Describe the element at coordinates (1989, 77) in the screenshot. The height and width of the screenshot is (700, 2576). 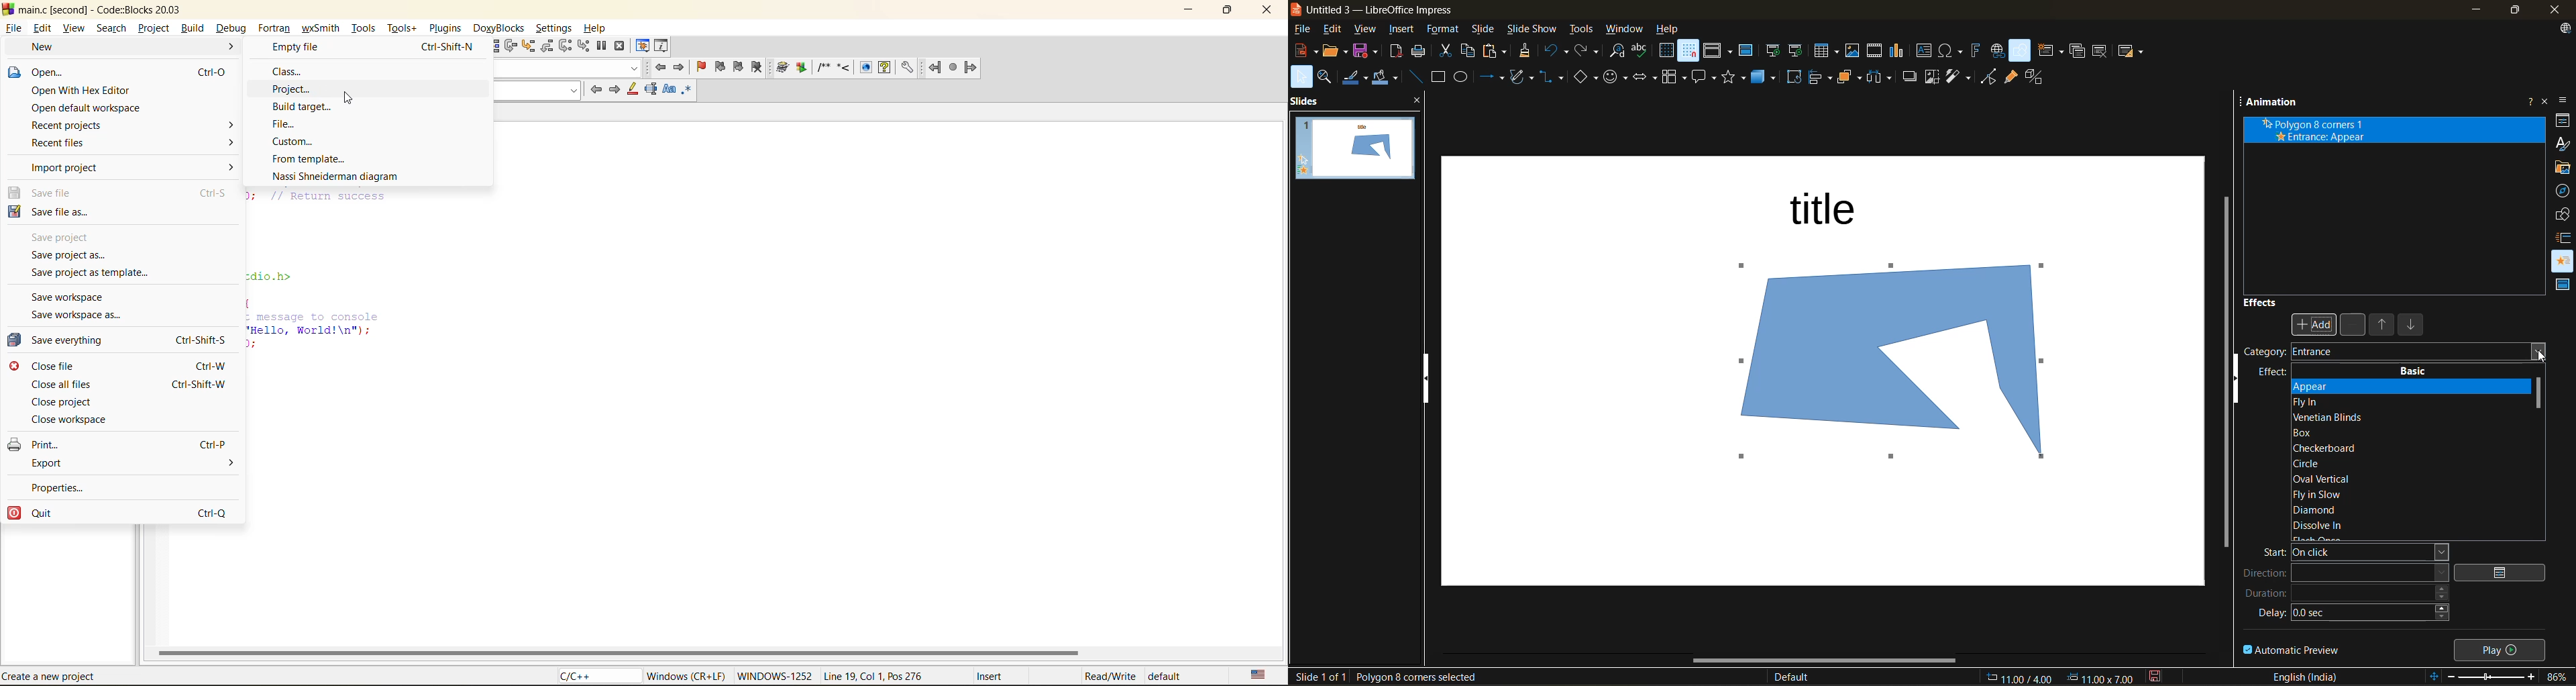
I see `toggle point mode` at that location.